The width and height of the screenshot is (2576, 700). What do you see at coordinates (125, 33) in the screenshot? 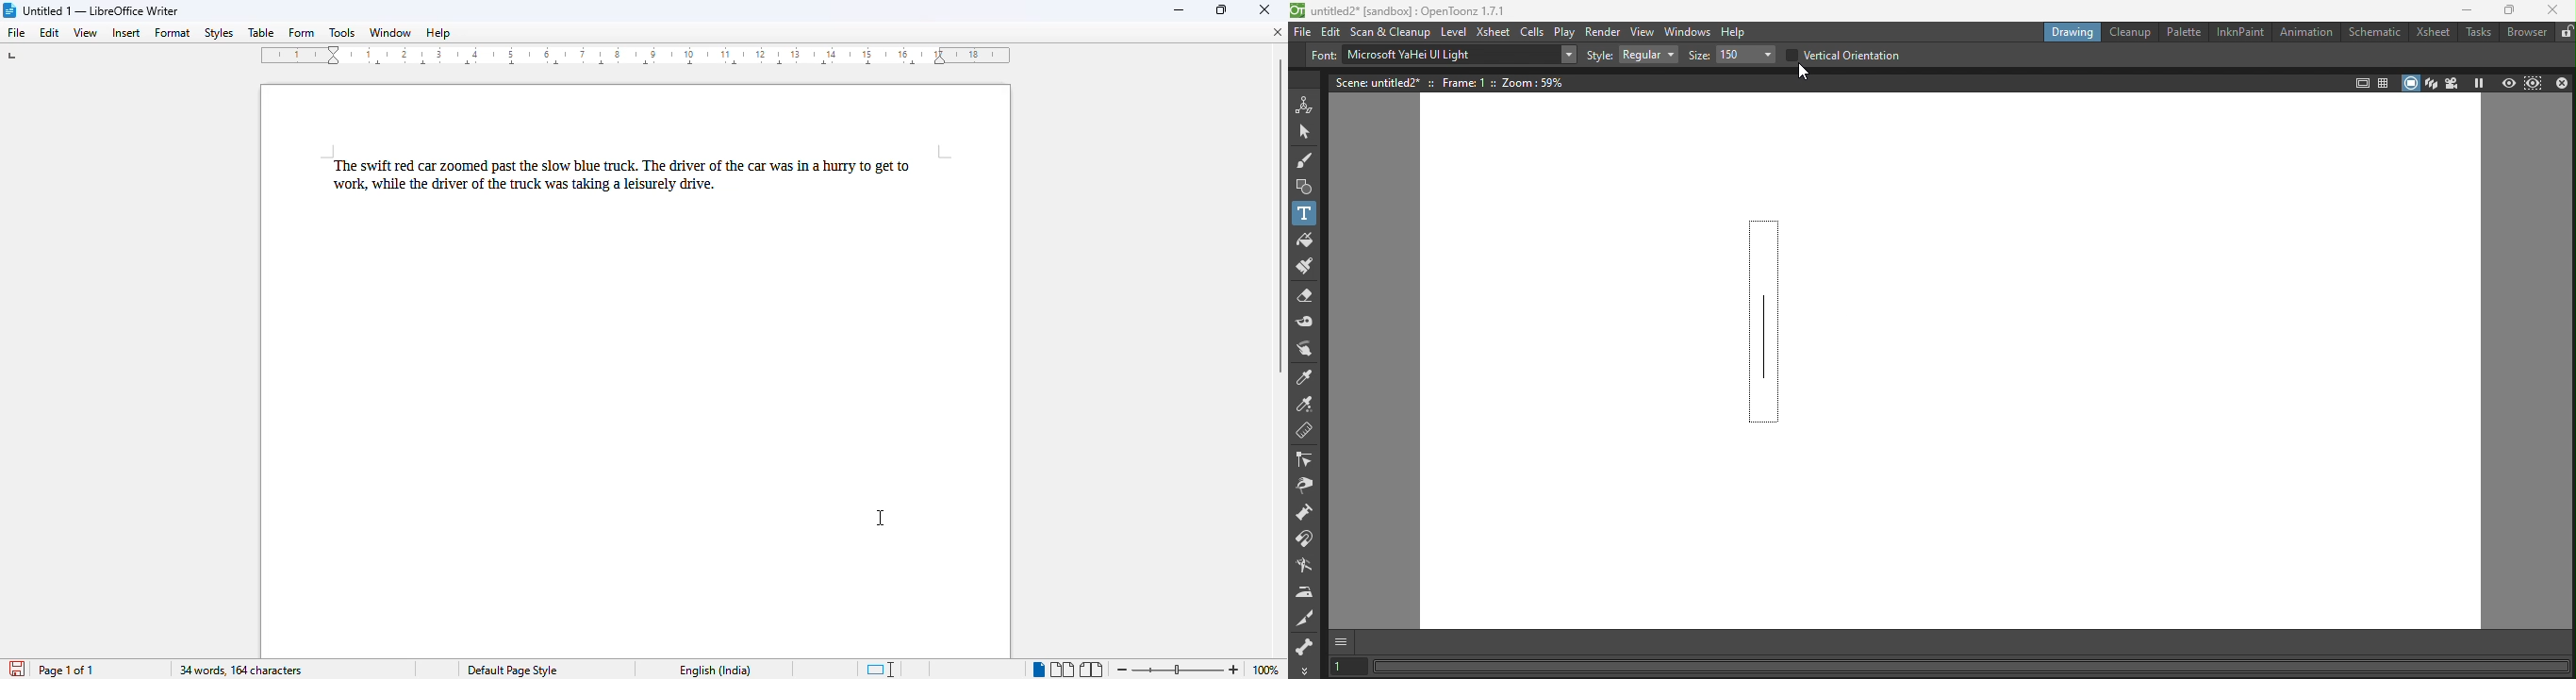
I see `insert` at bounding box center [125, 33].